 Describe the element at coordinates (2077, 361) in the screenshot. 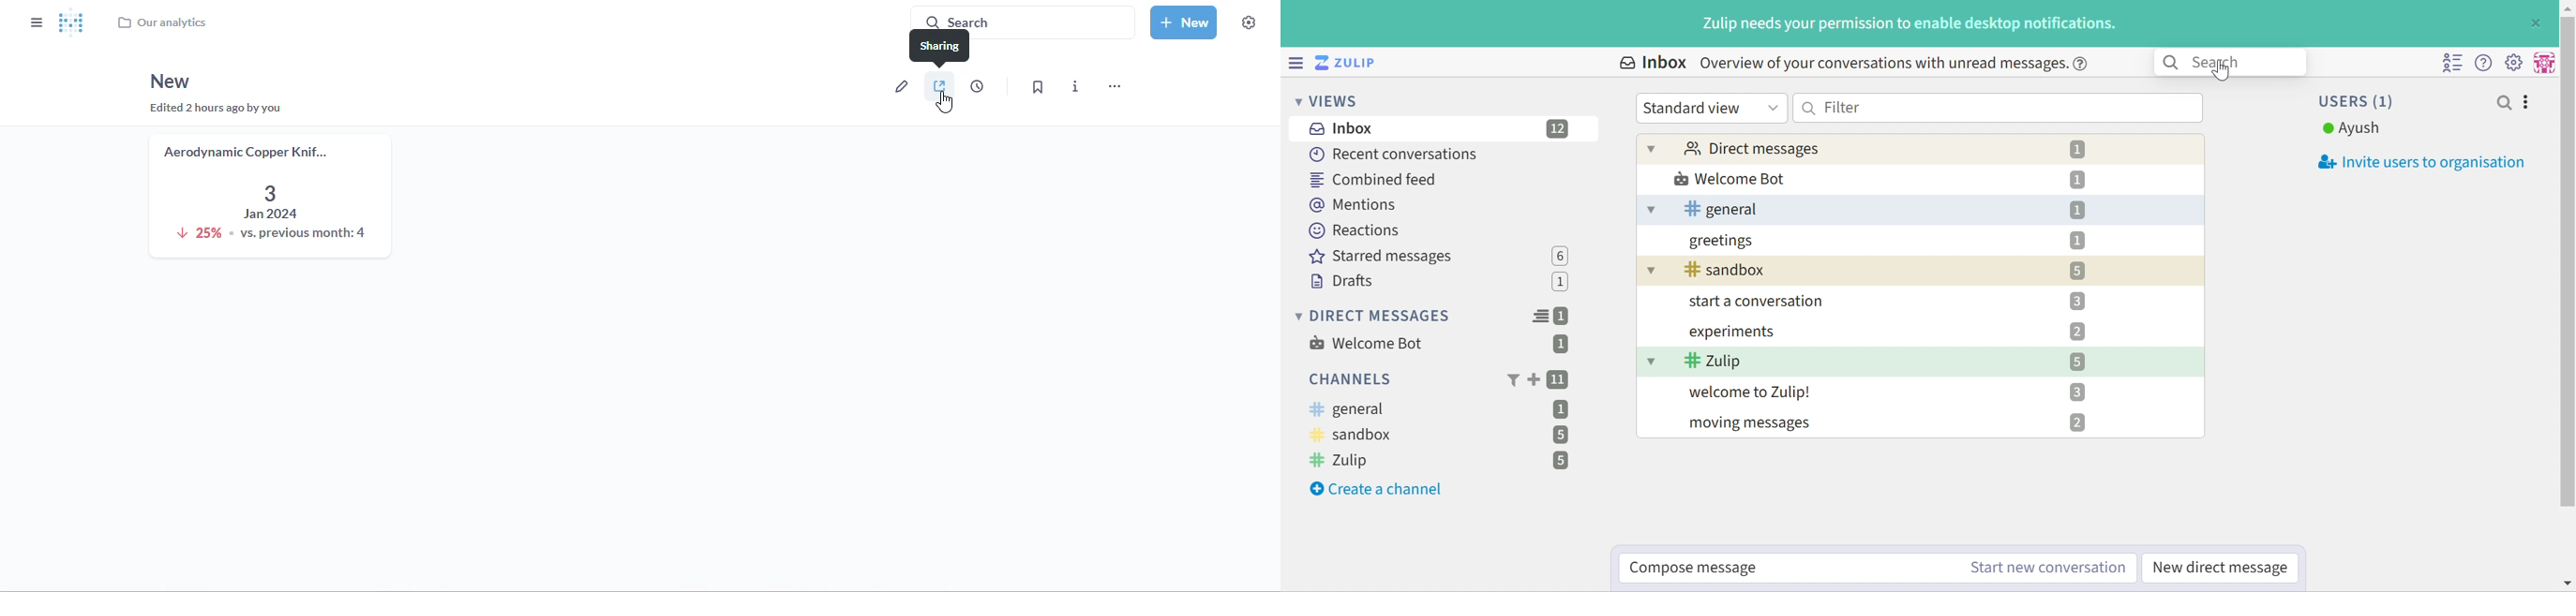

I see `5` at that location.